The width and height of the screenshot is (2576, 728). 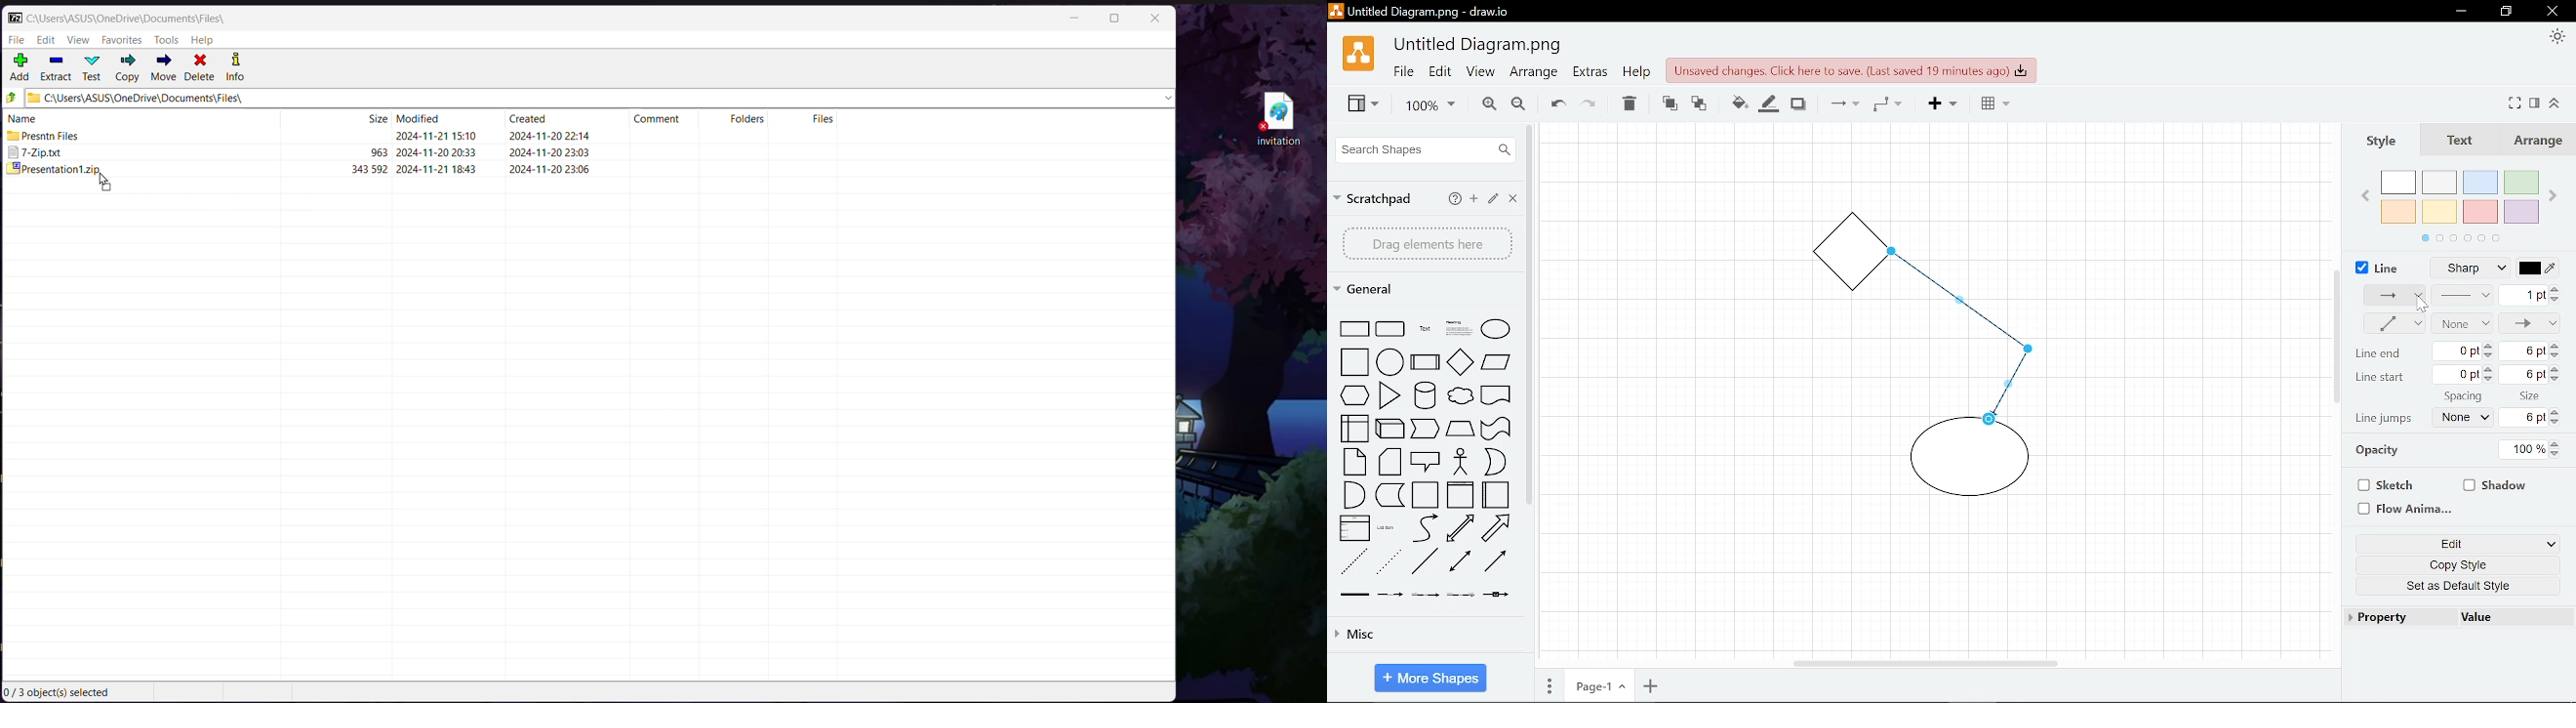 I want to click on Line thickness, so click(x=2464, y=295).